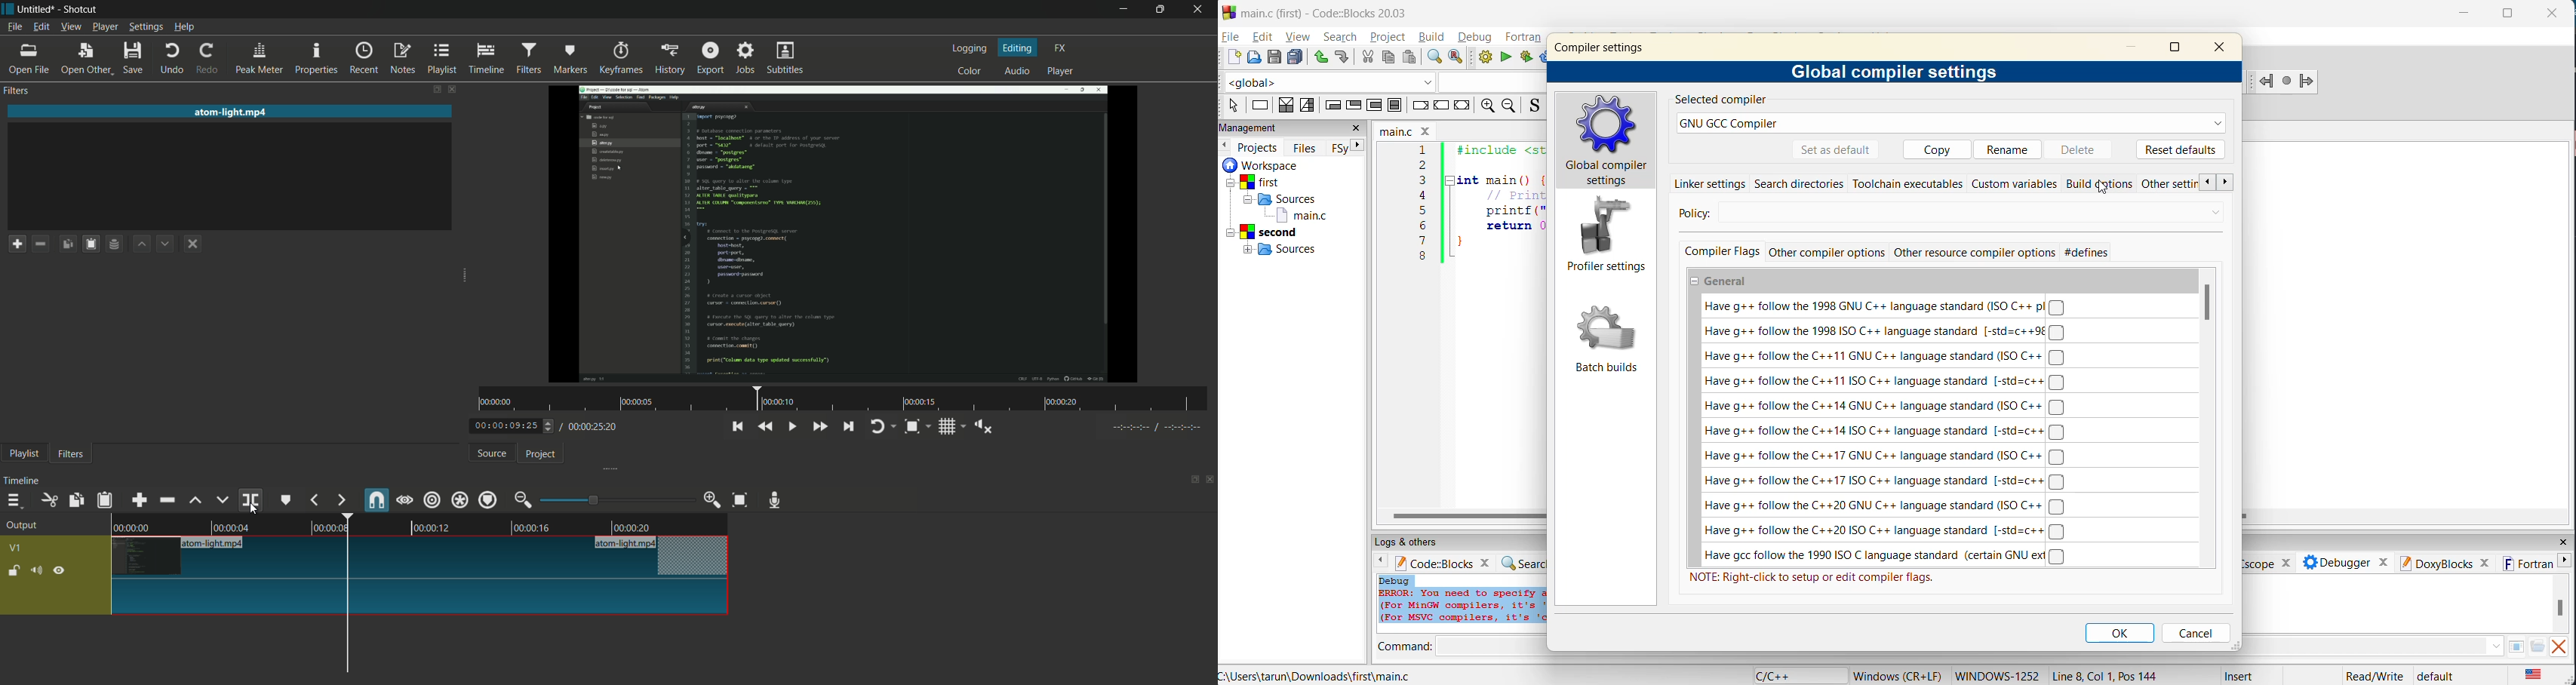  What do you see at coordinates (15, 548) in the screenshot?
I see `v1` at bounding box center [15, 548].